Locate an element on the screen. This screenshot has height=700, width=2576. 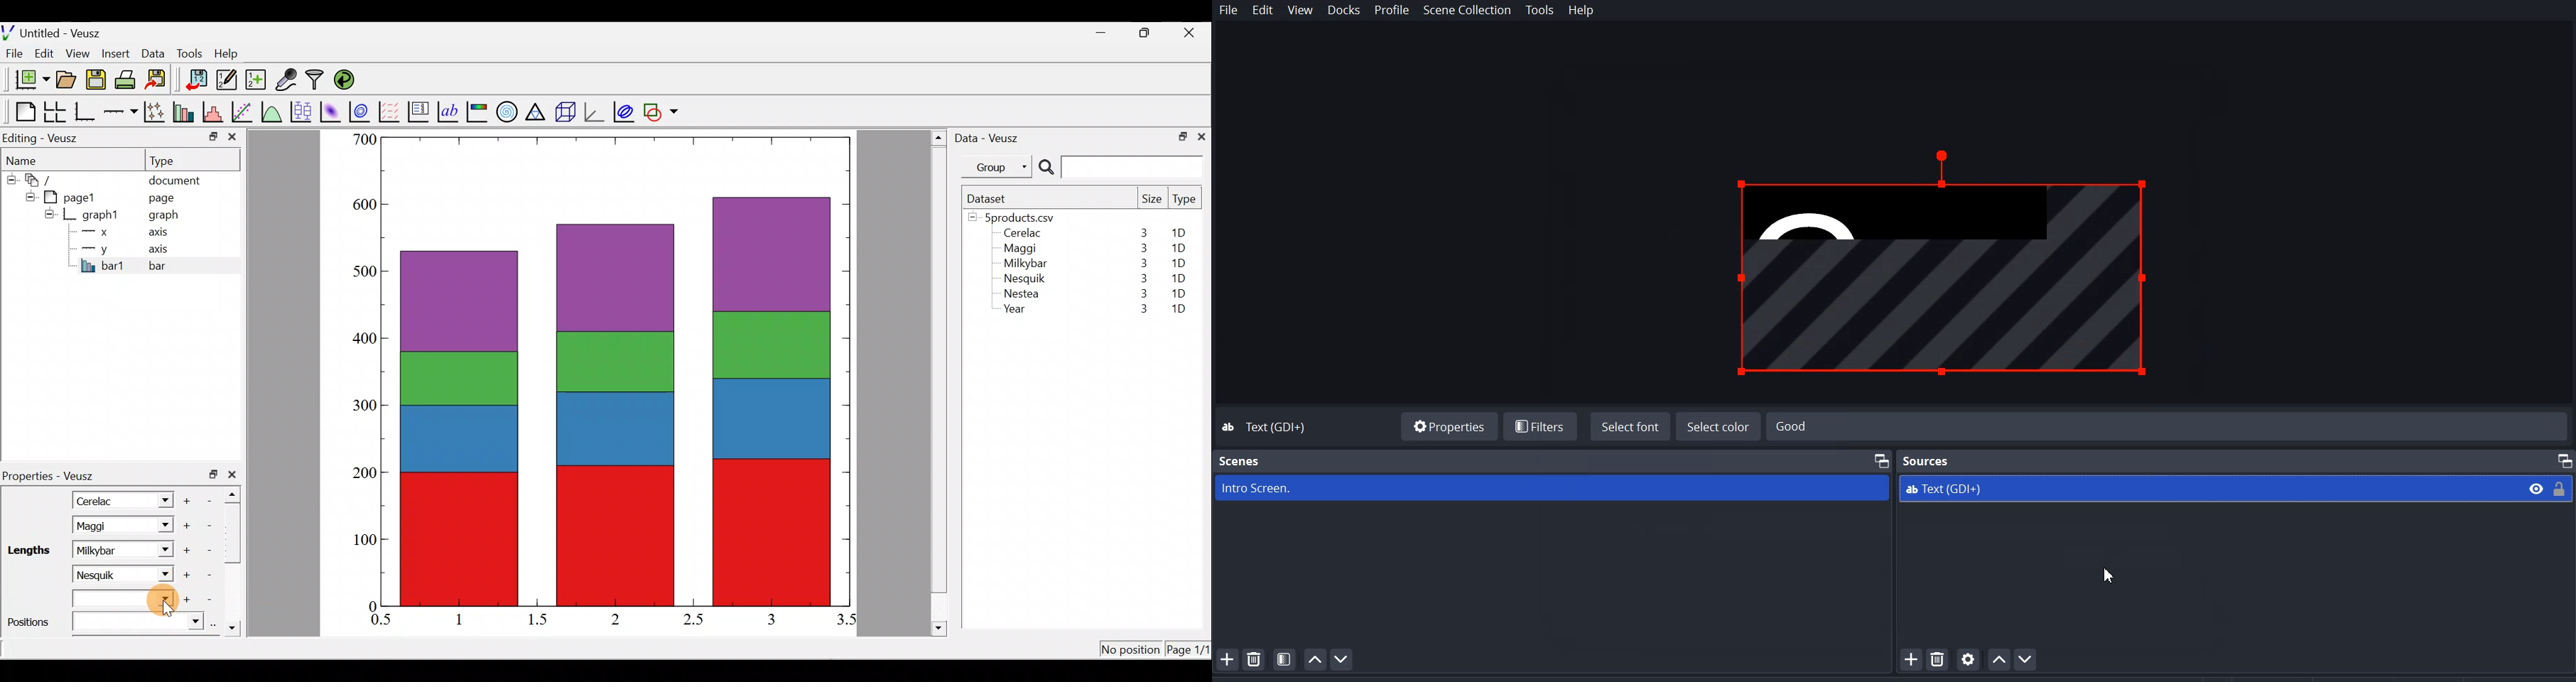
Tools is located at coordinates (1540, 11).